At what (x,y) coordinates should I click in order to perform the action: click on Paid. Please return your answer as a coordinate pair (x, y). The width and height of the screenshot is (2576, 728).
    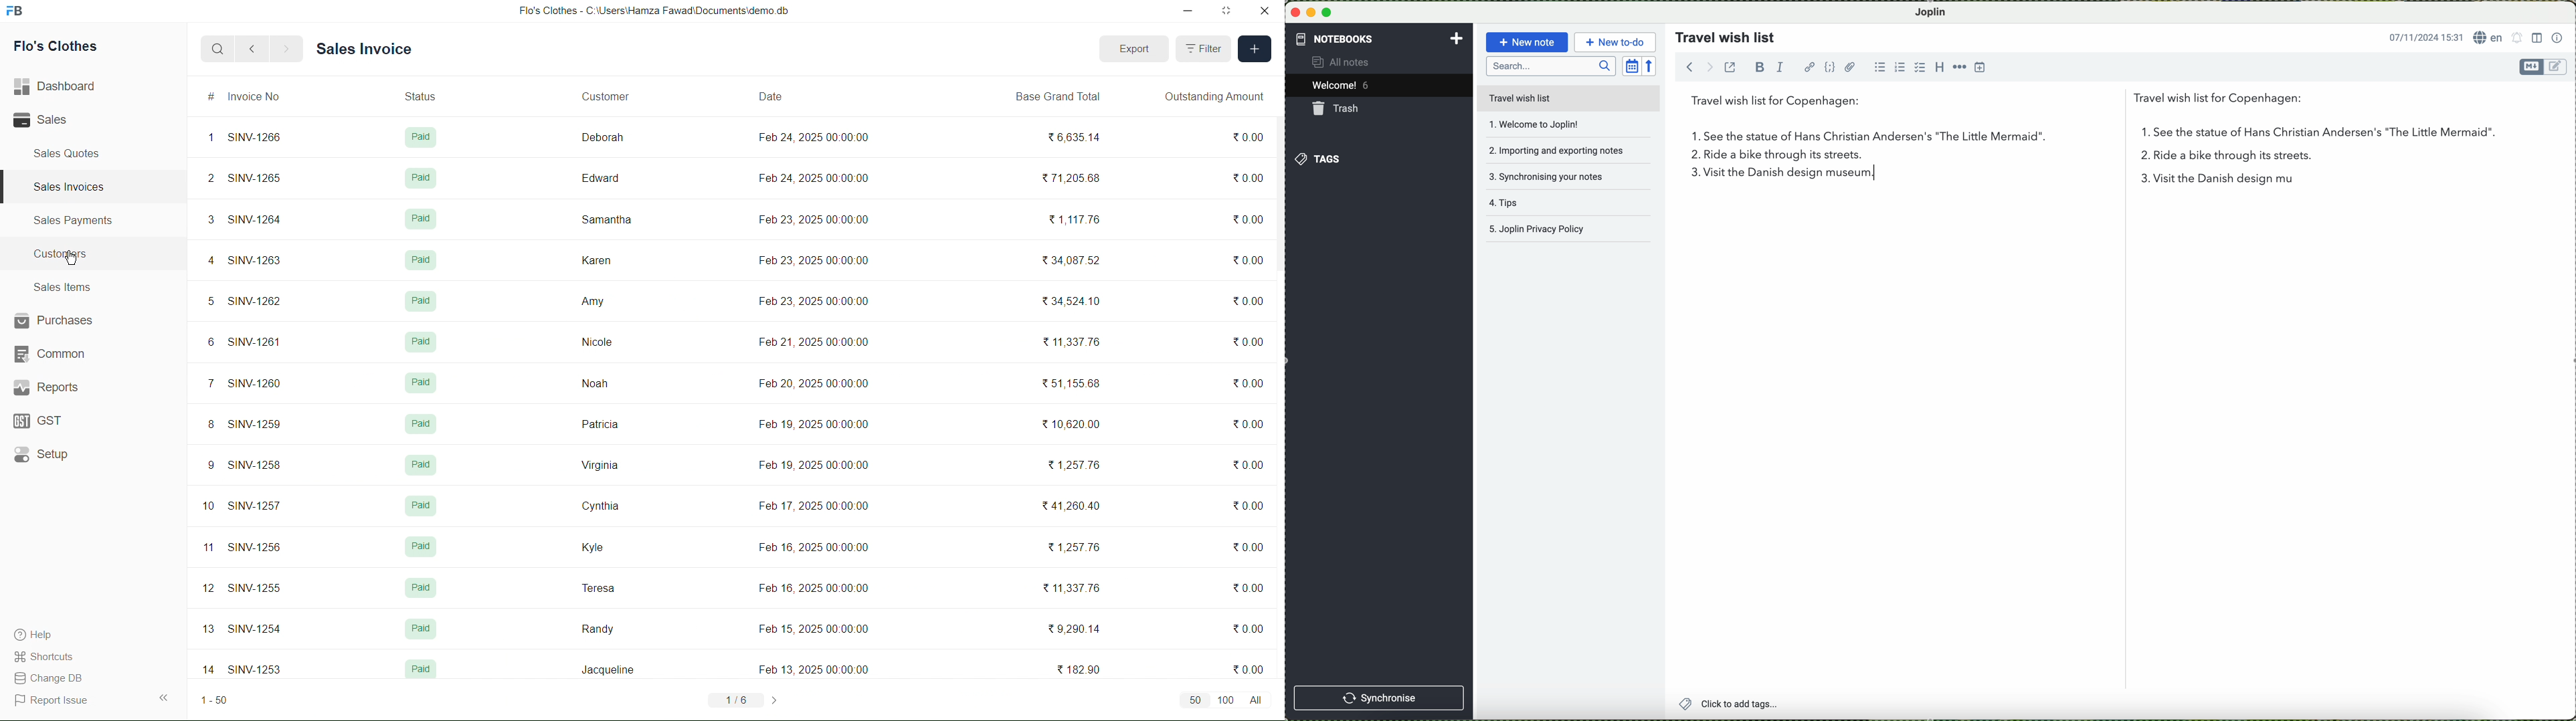
    Looking at the image, I should click on (422, 628).